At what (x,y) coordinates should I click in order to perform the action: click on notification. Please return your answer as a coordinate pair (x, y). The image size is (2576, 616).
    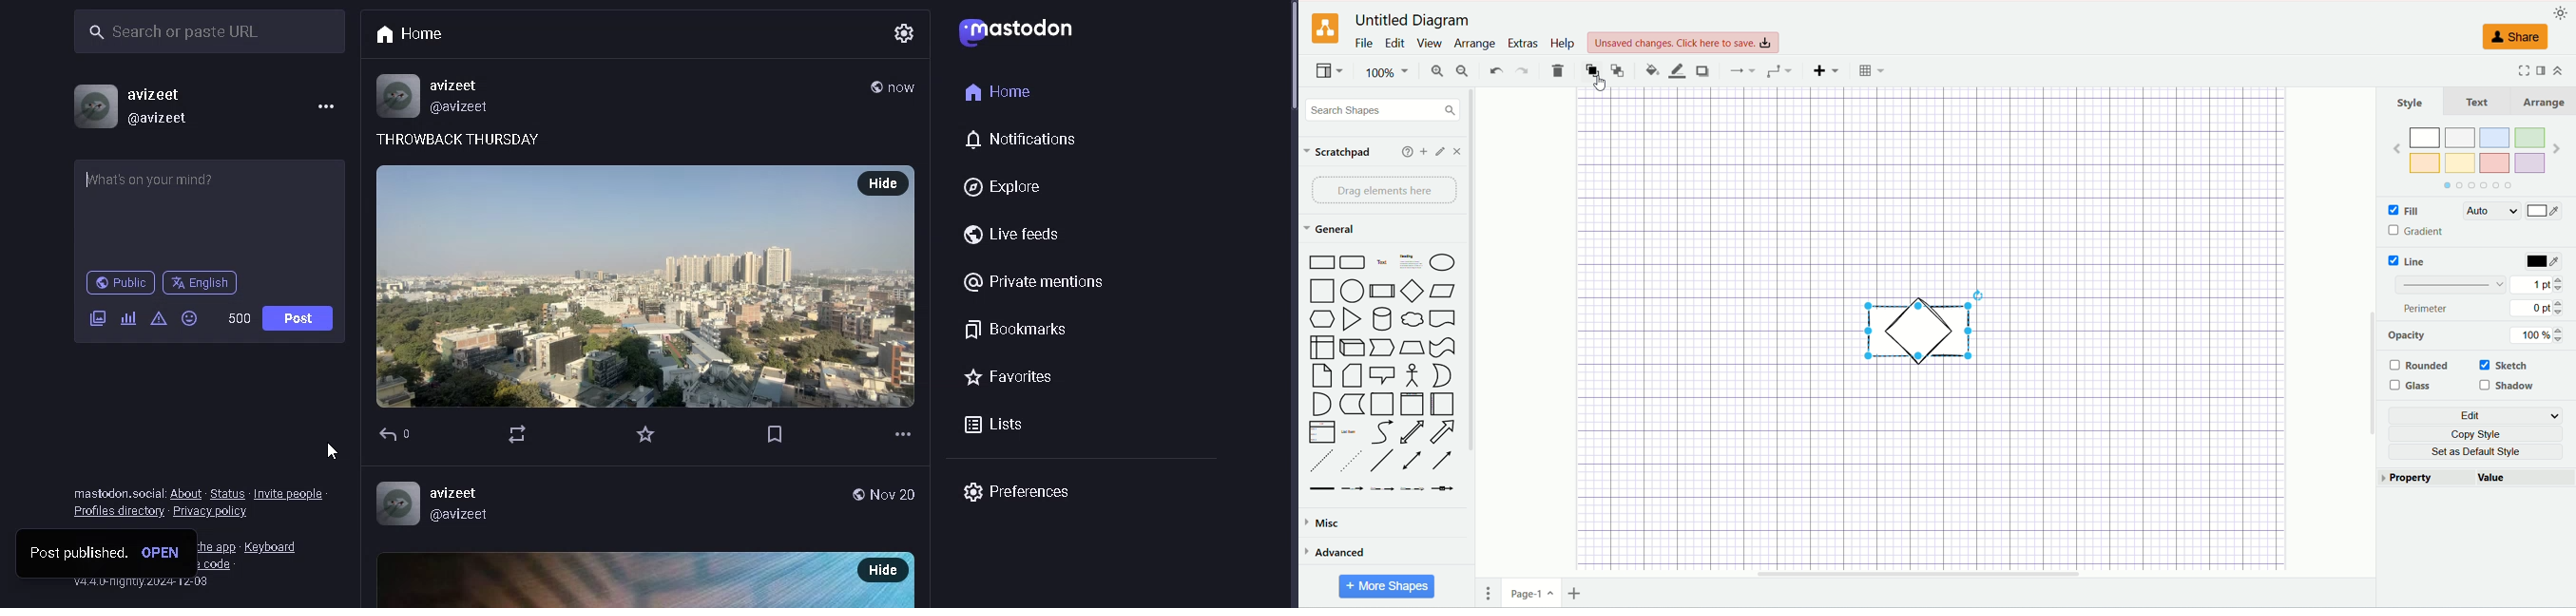
    Looking at the image, I should click on (1025, 141).